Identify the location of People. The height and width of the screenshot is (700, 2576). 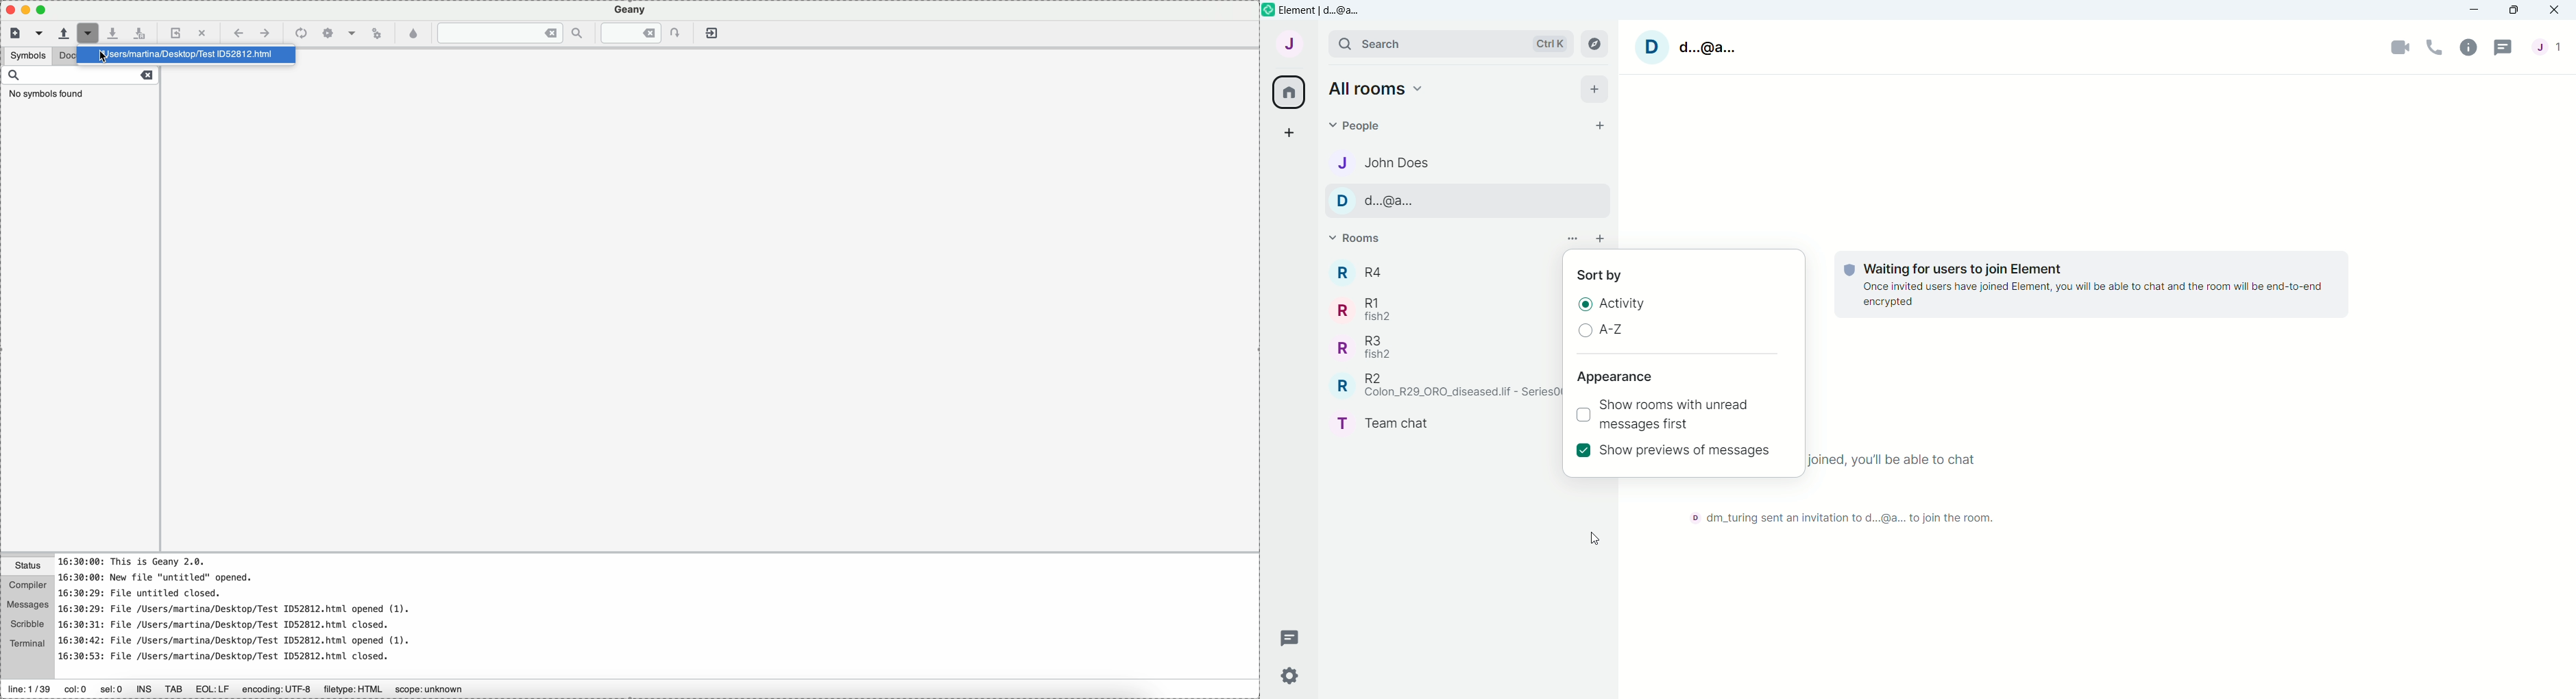
(2551, 47).